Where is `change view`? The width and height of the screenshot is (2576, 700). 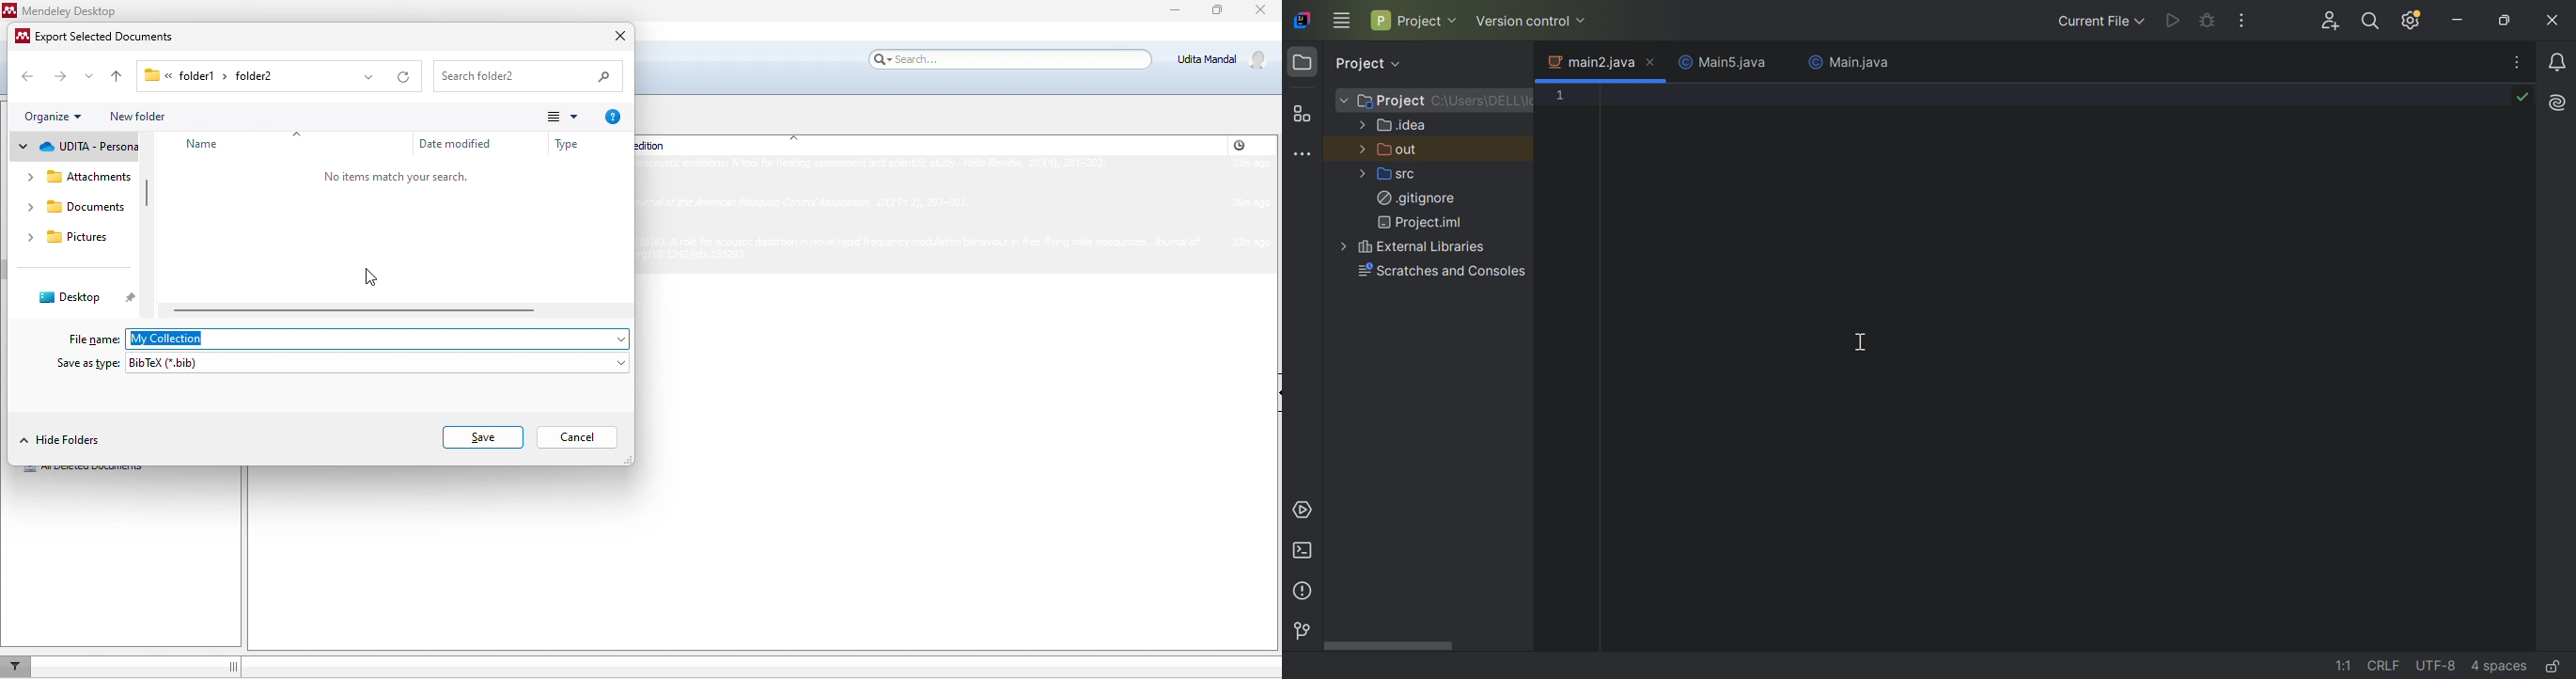
change view is located at coordinates (557, 116).